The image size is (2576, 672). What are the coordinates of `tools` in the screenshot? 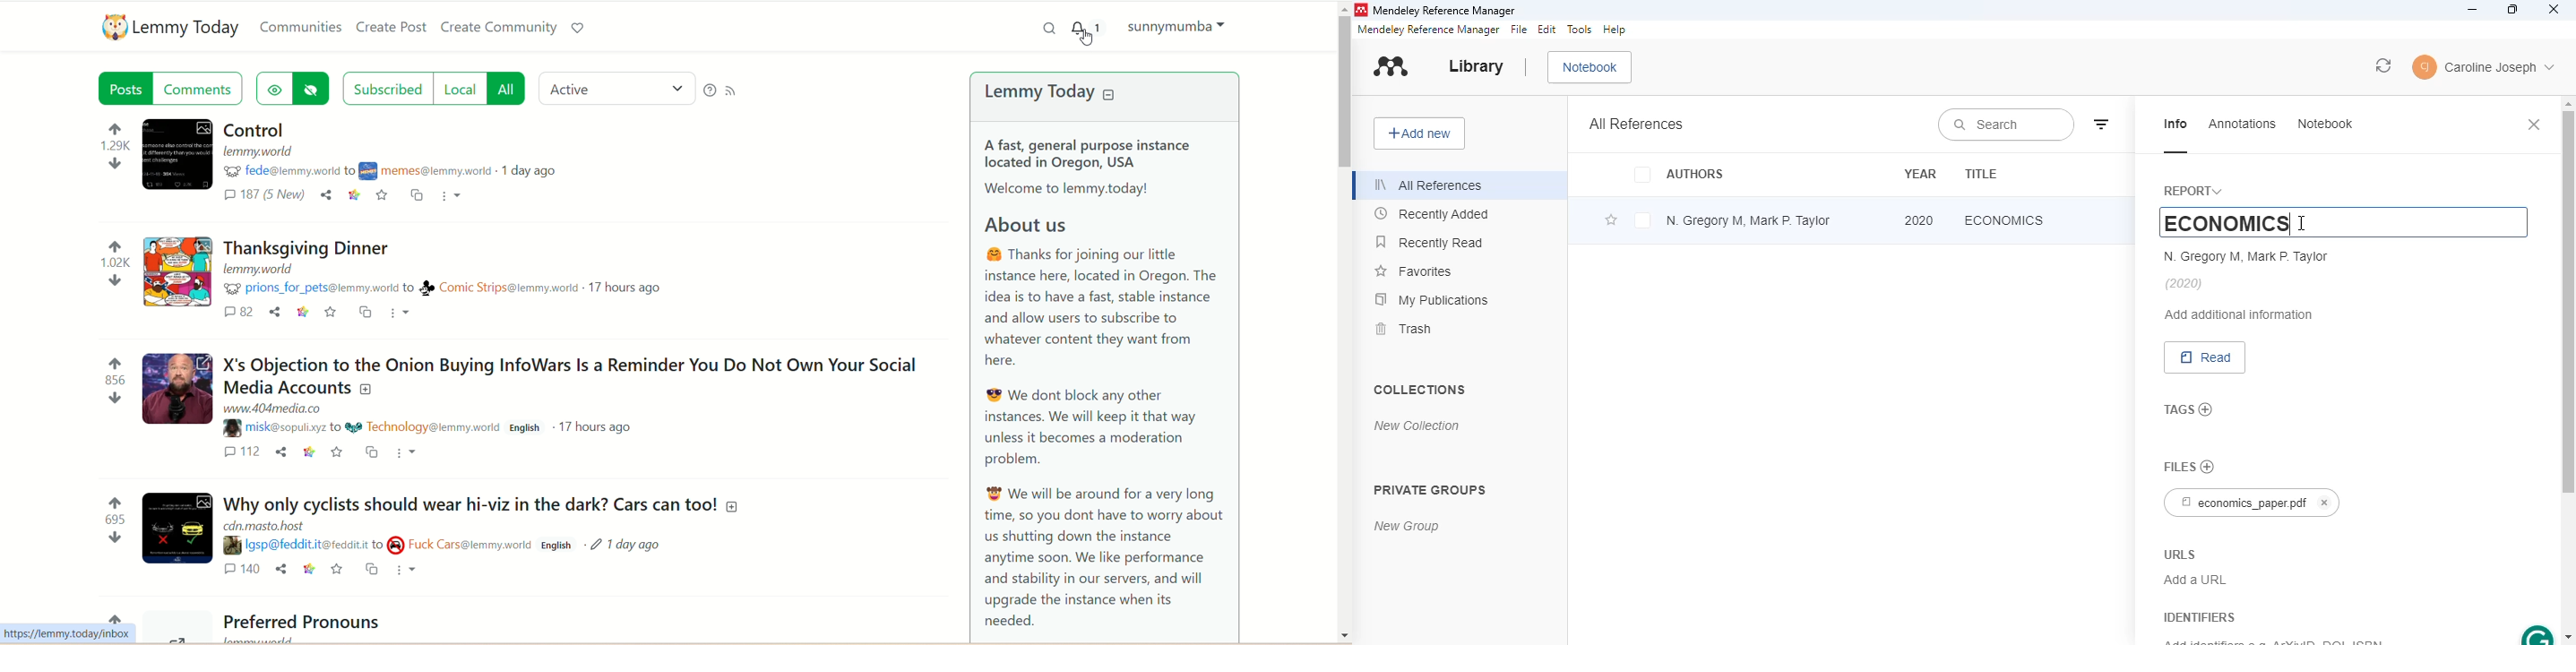 It's located at (1580, 29).